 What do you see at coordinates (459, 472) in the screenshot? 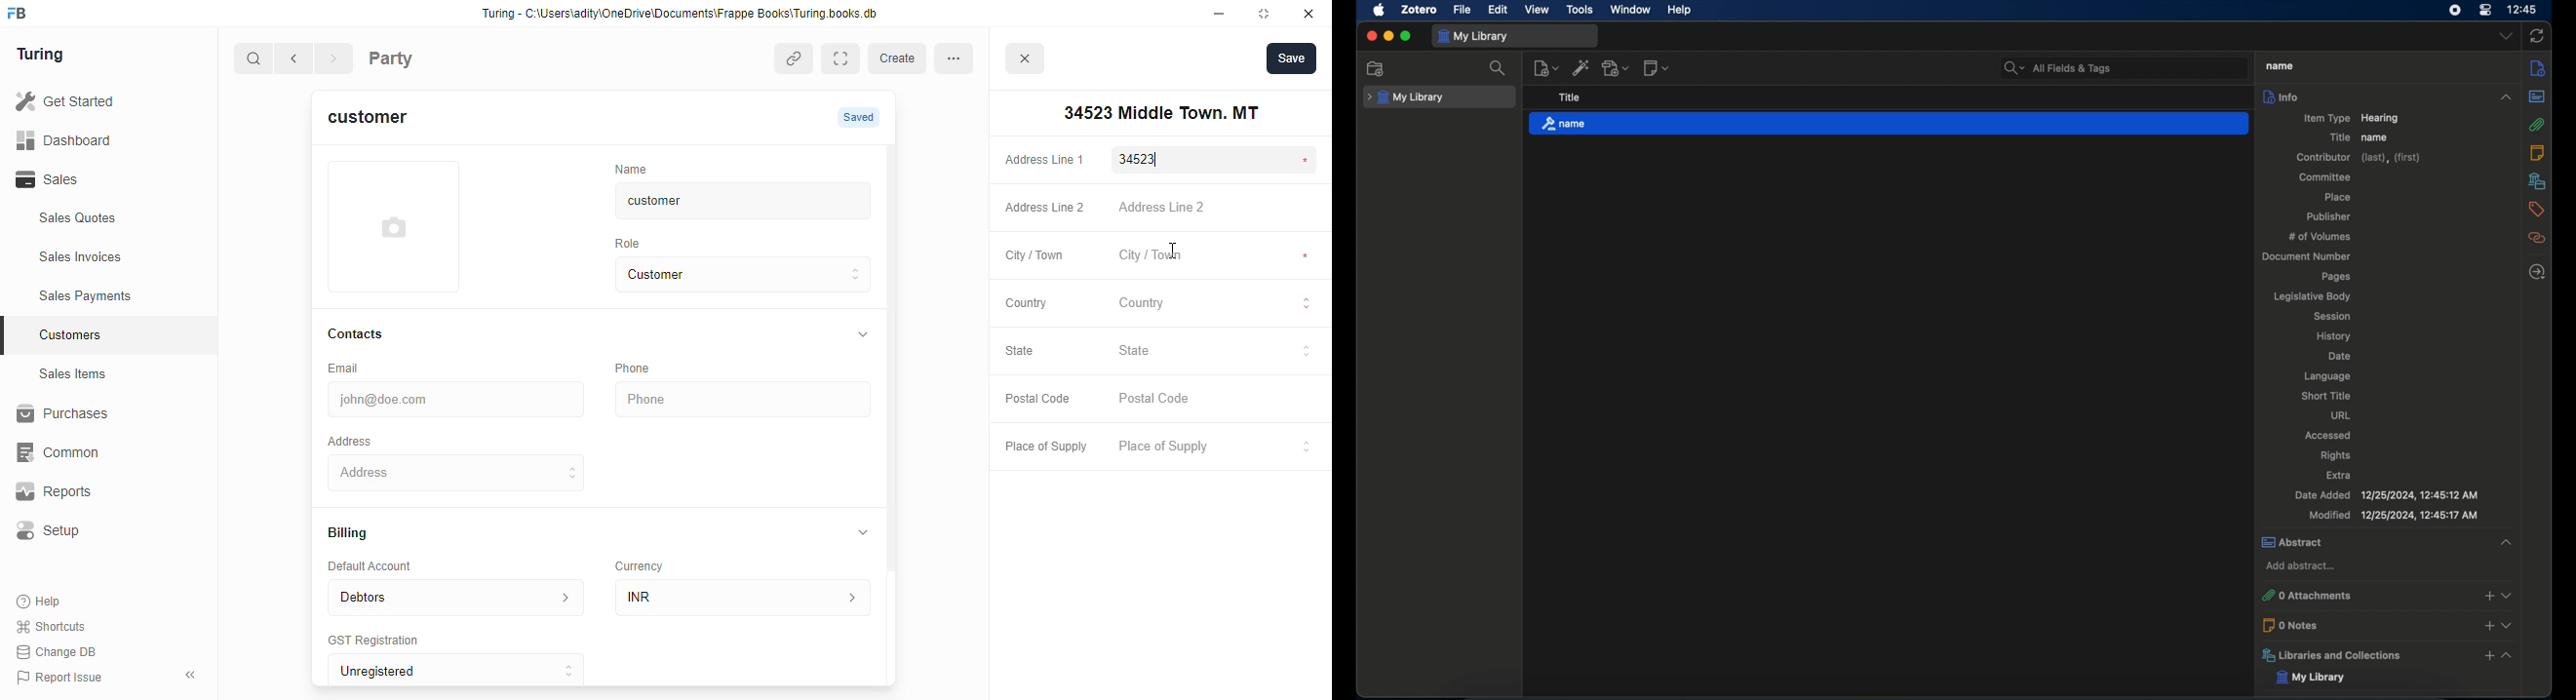
I see `34523 Middle Town. MT` at bounding box center [459, 472].